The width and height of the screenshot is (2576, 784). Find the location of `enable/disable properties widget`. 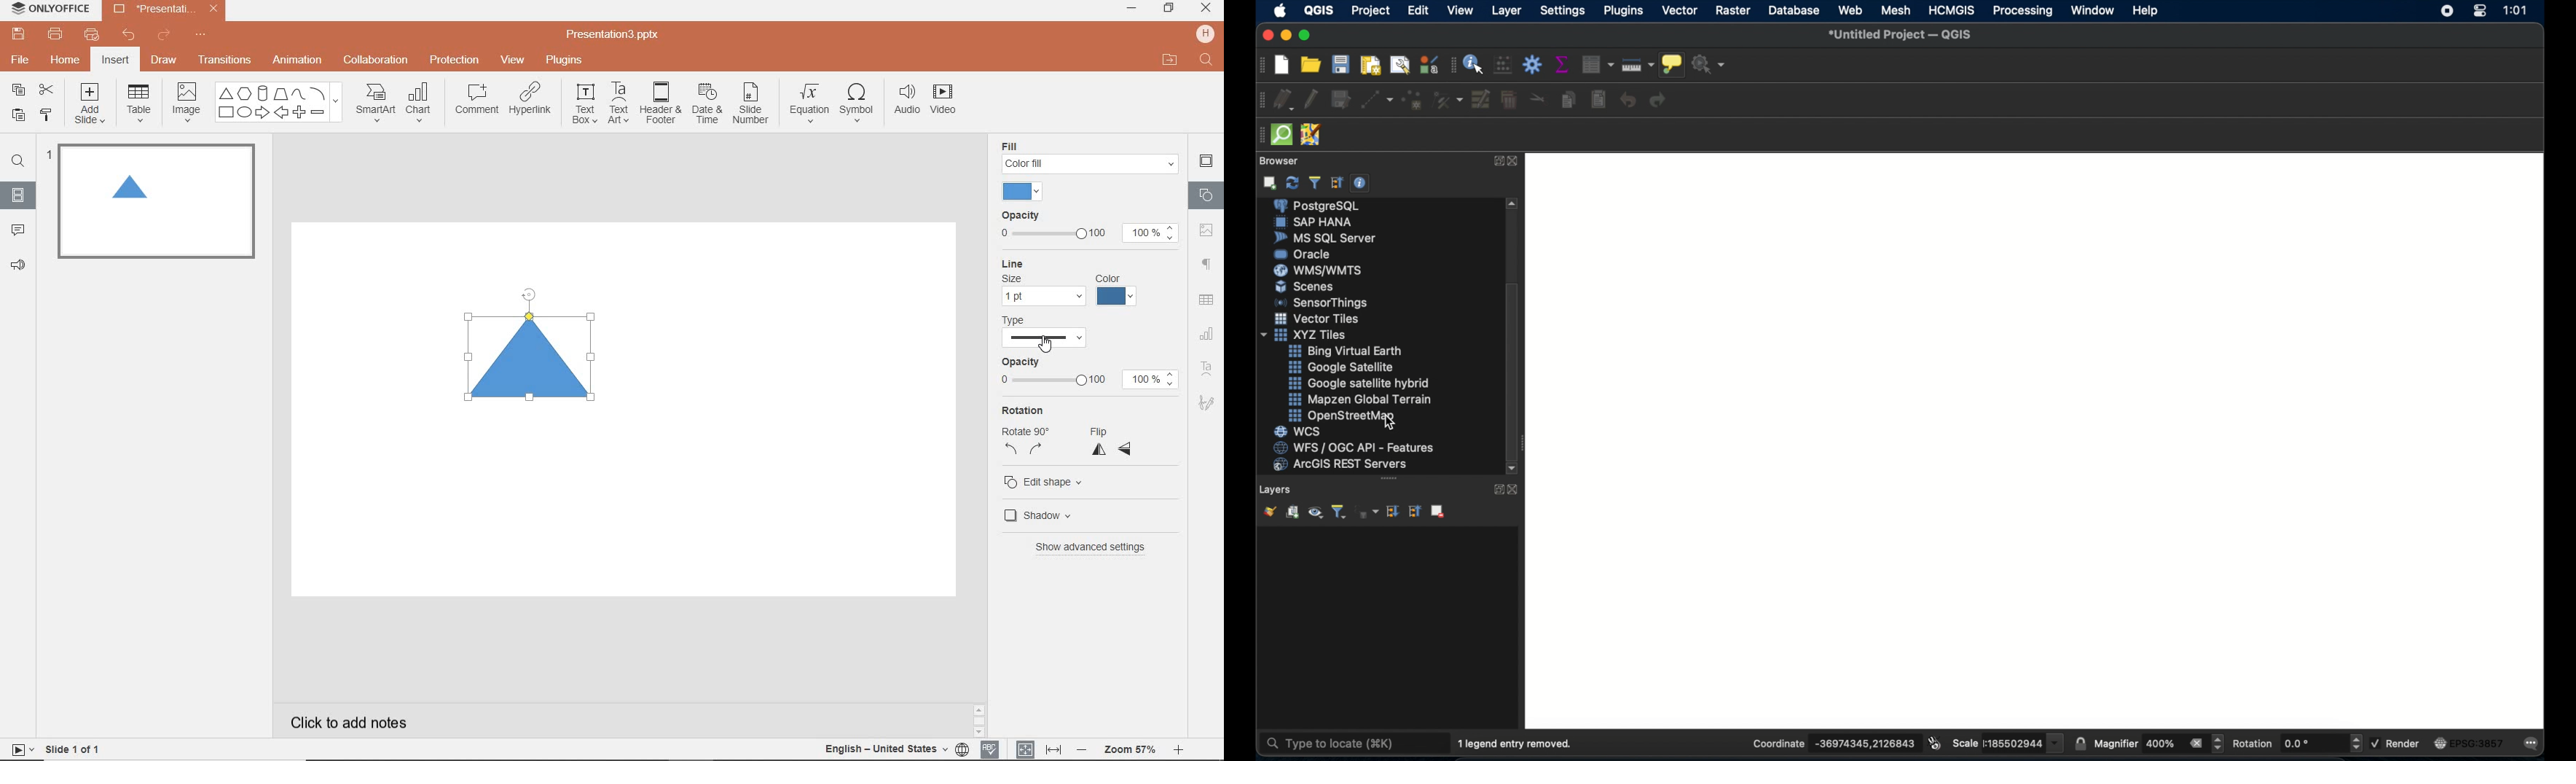

enable/disable properties widget is located at coordinates (1360, 182).